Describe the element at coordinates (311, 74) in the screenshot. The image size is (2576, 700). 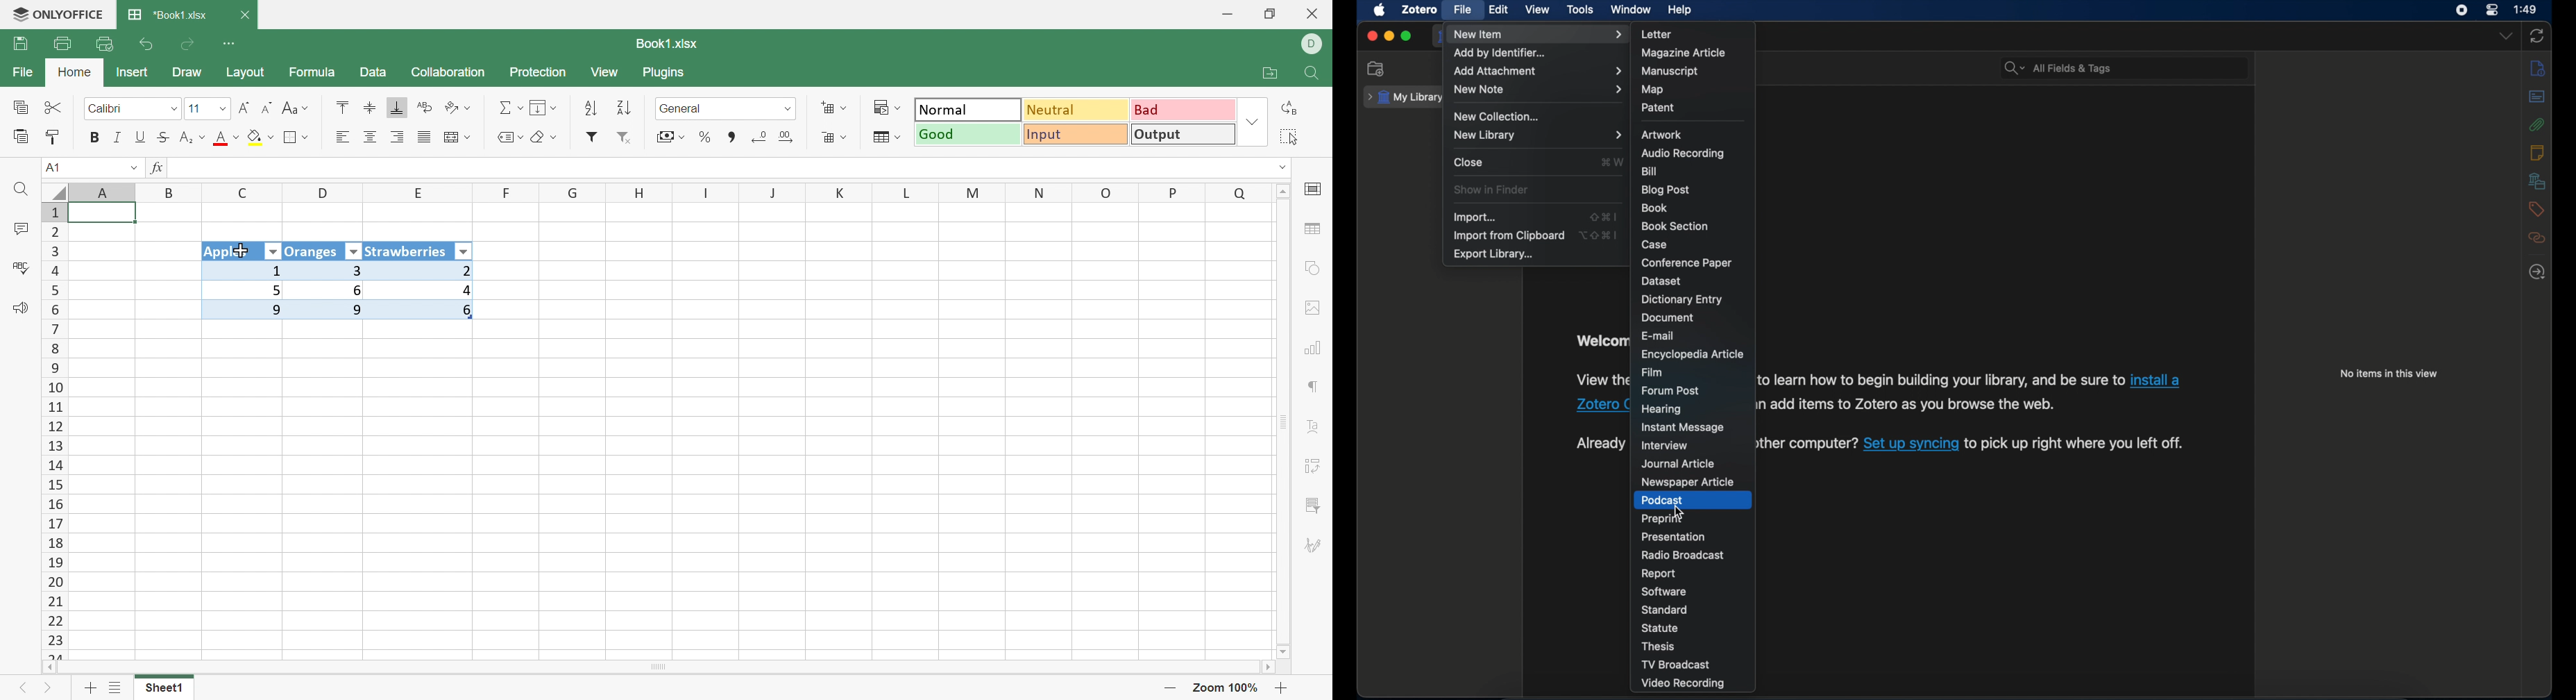
I see `Formula` at that location.